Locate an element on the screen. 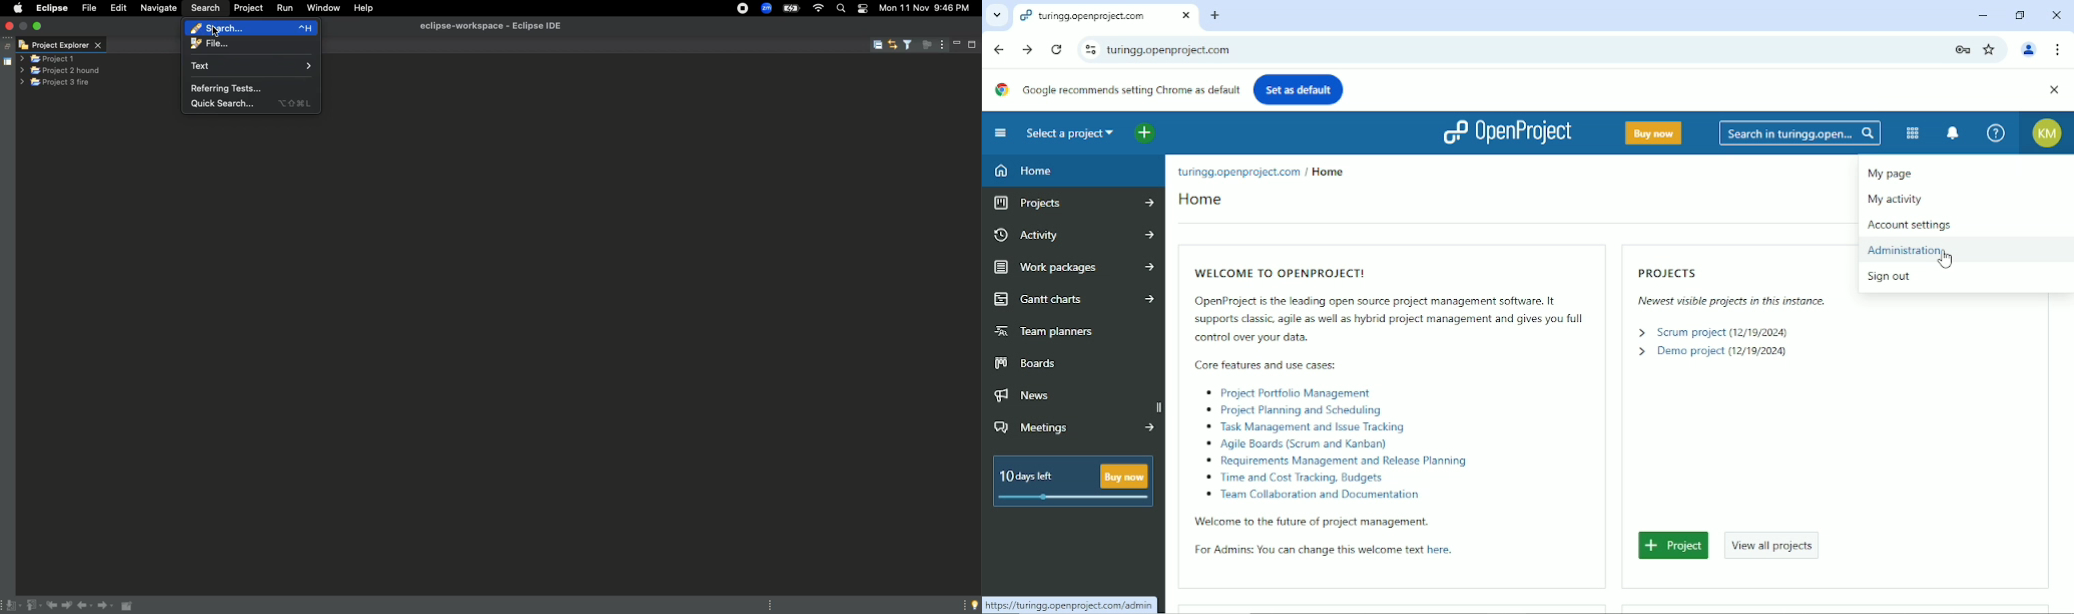  0 Jeam Collaboration and Documentation is located at coordinates (1323, 494).